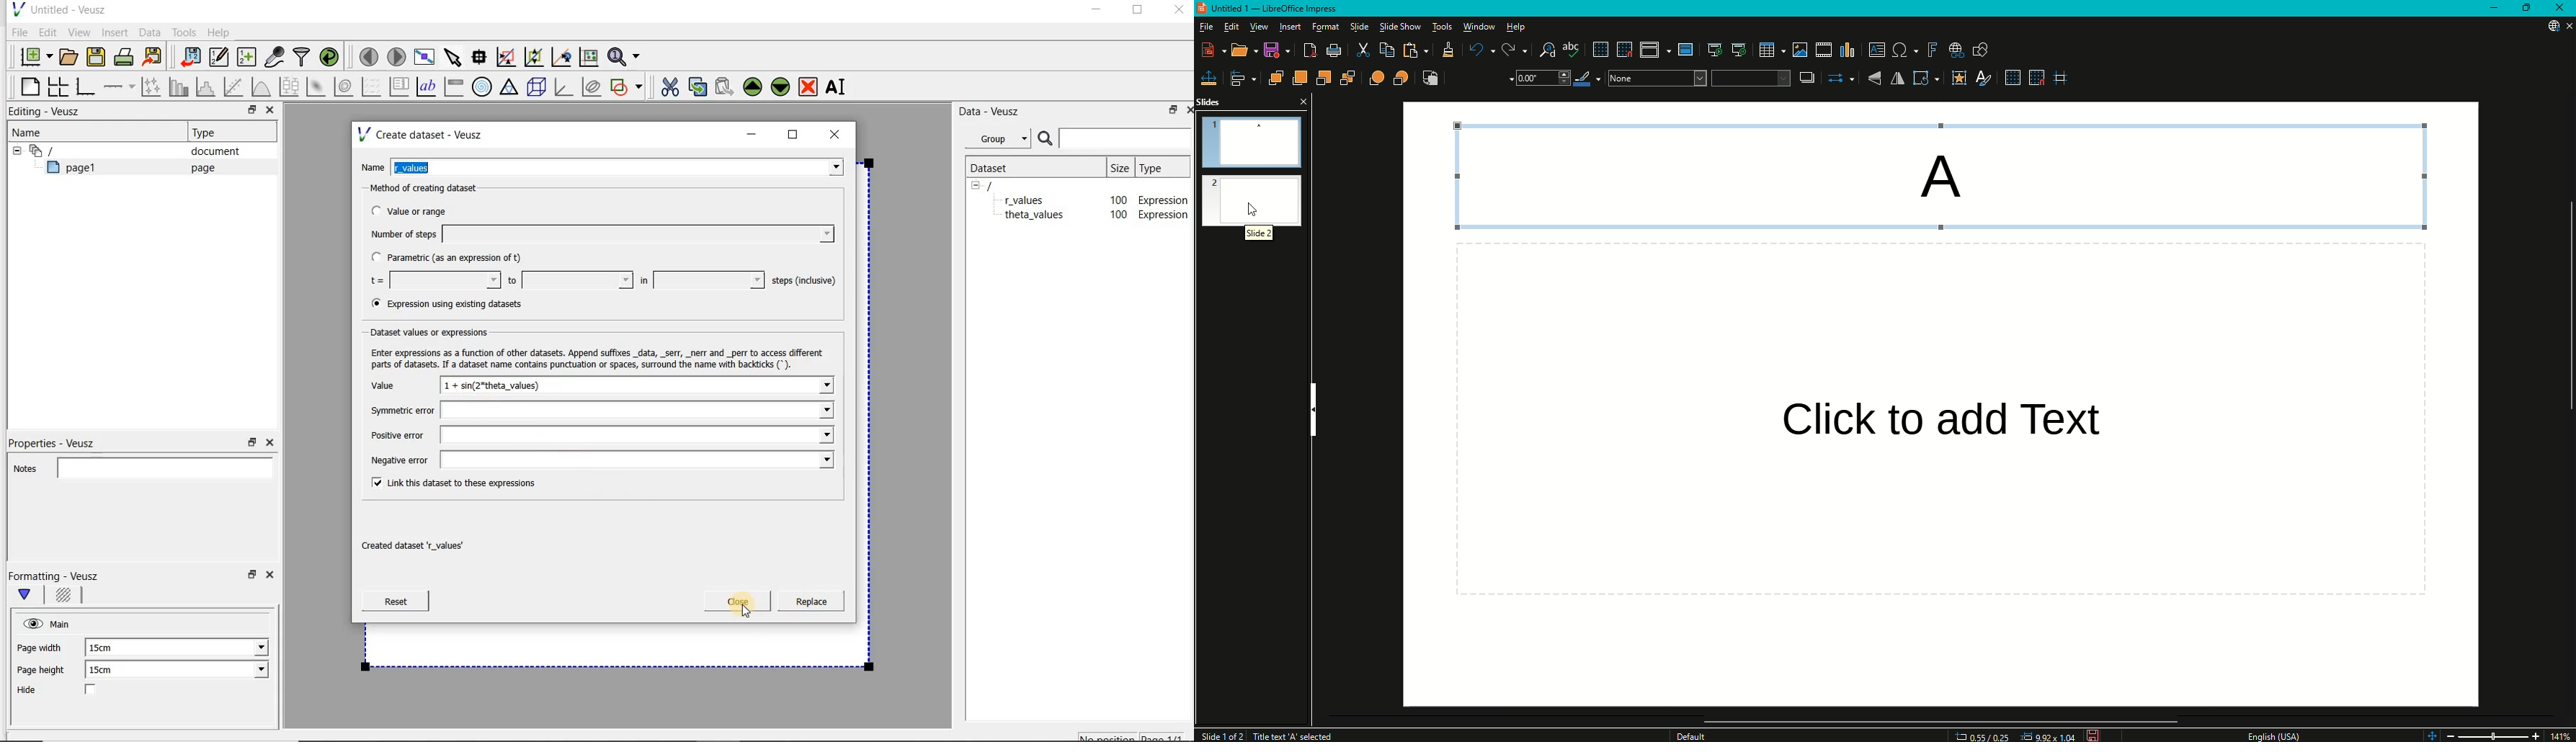 The height and width of the screenshot is (756, 2576). I want to click on Line Style, so click(1479, 79).